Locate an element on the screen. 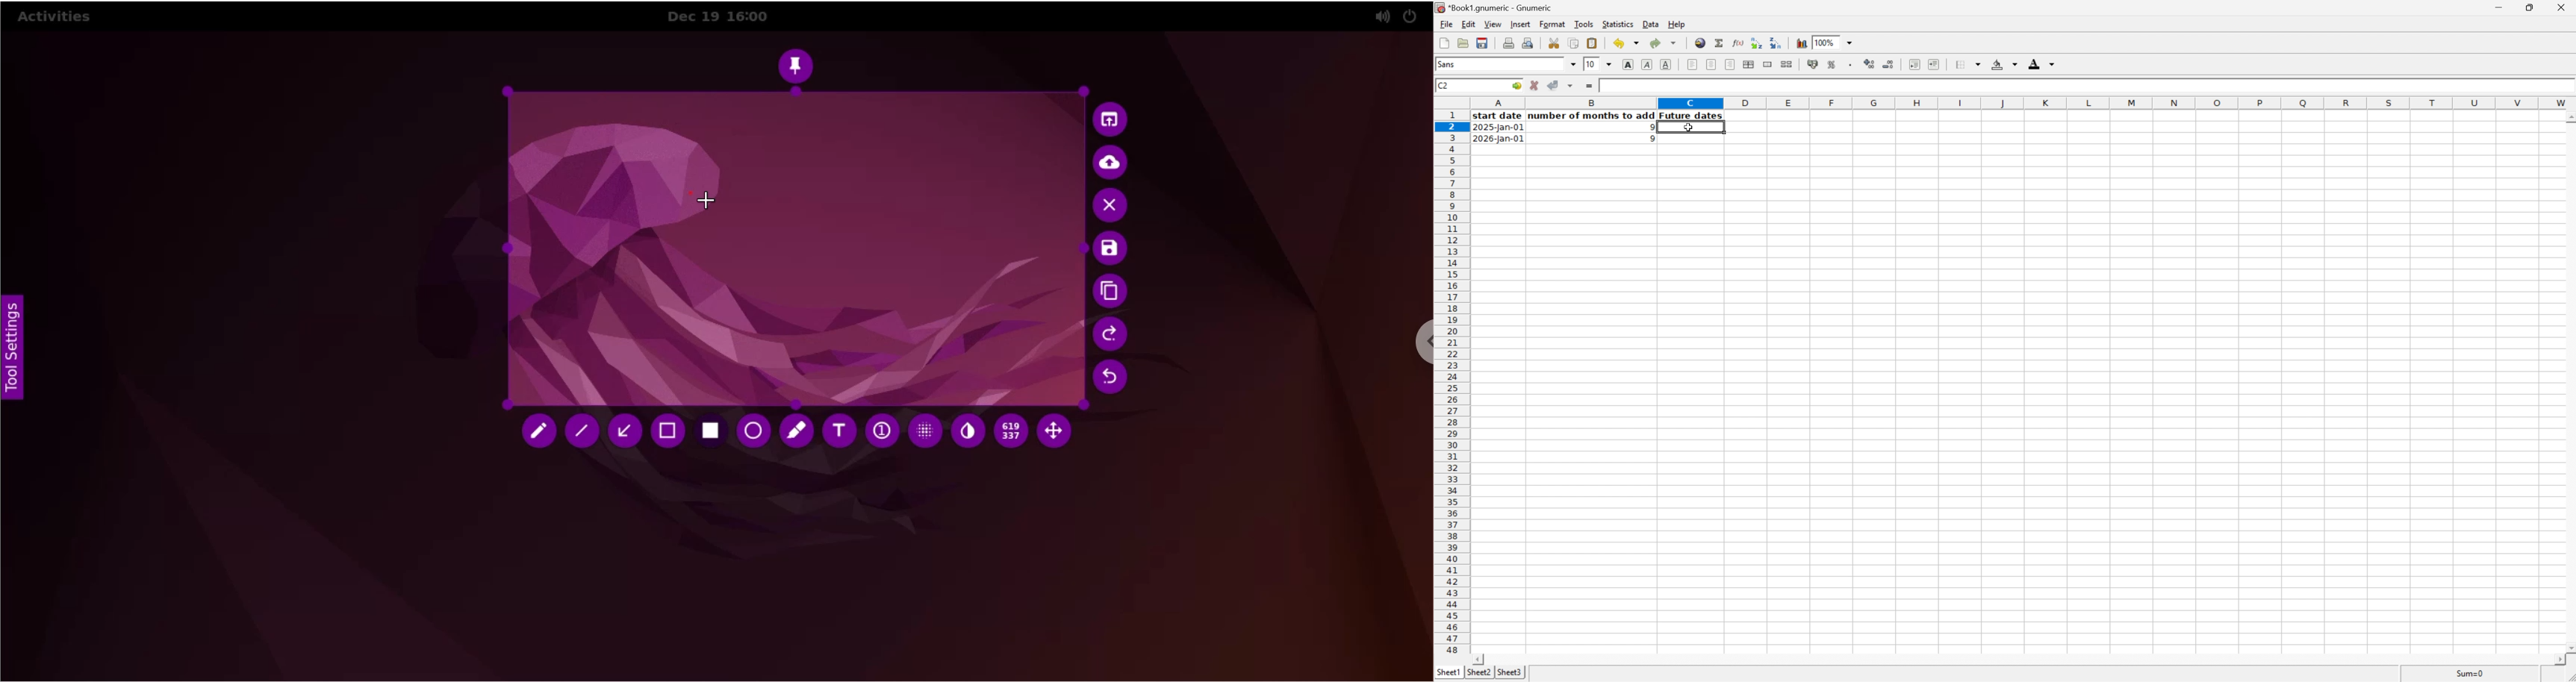 Image resolution: width=2576 pixels, height=700 pixels. Align Right is located at coordinates (1730, 64).